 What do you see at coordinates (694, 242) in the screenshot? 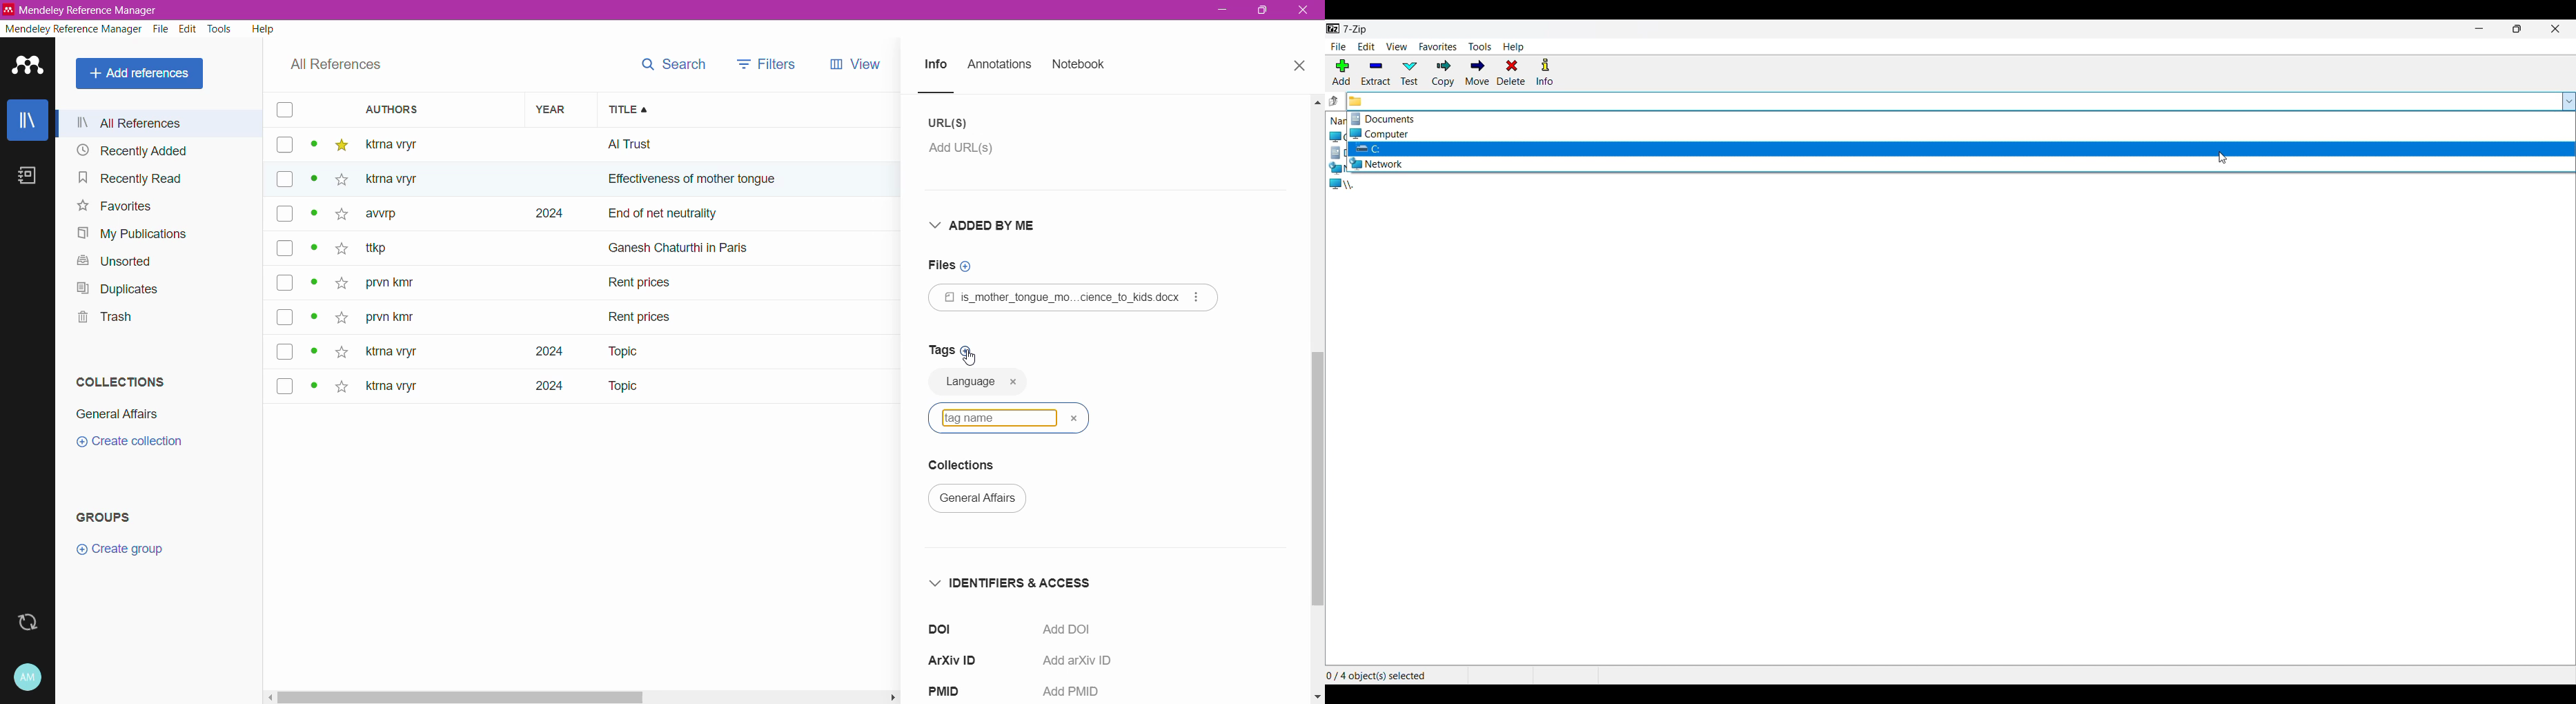
I see `ganesh chaturthi in paris ` at bounding box center [694, 242].